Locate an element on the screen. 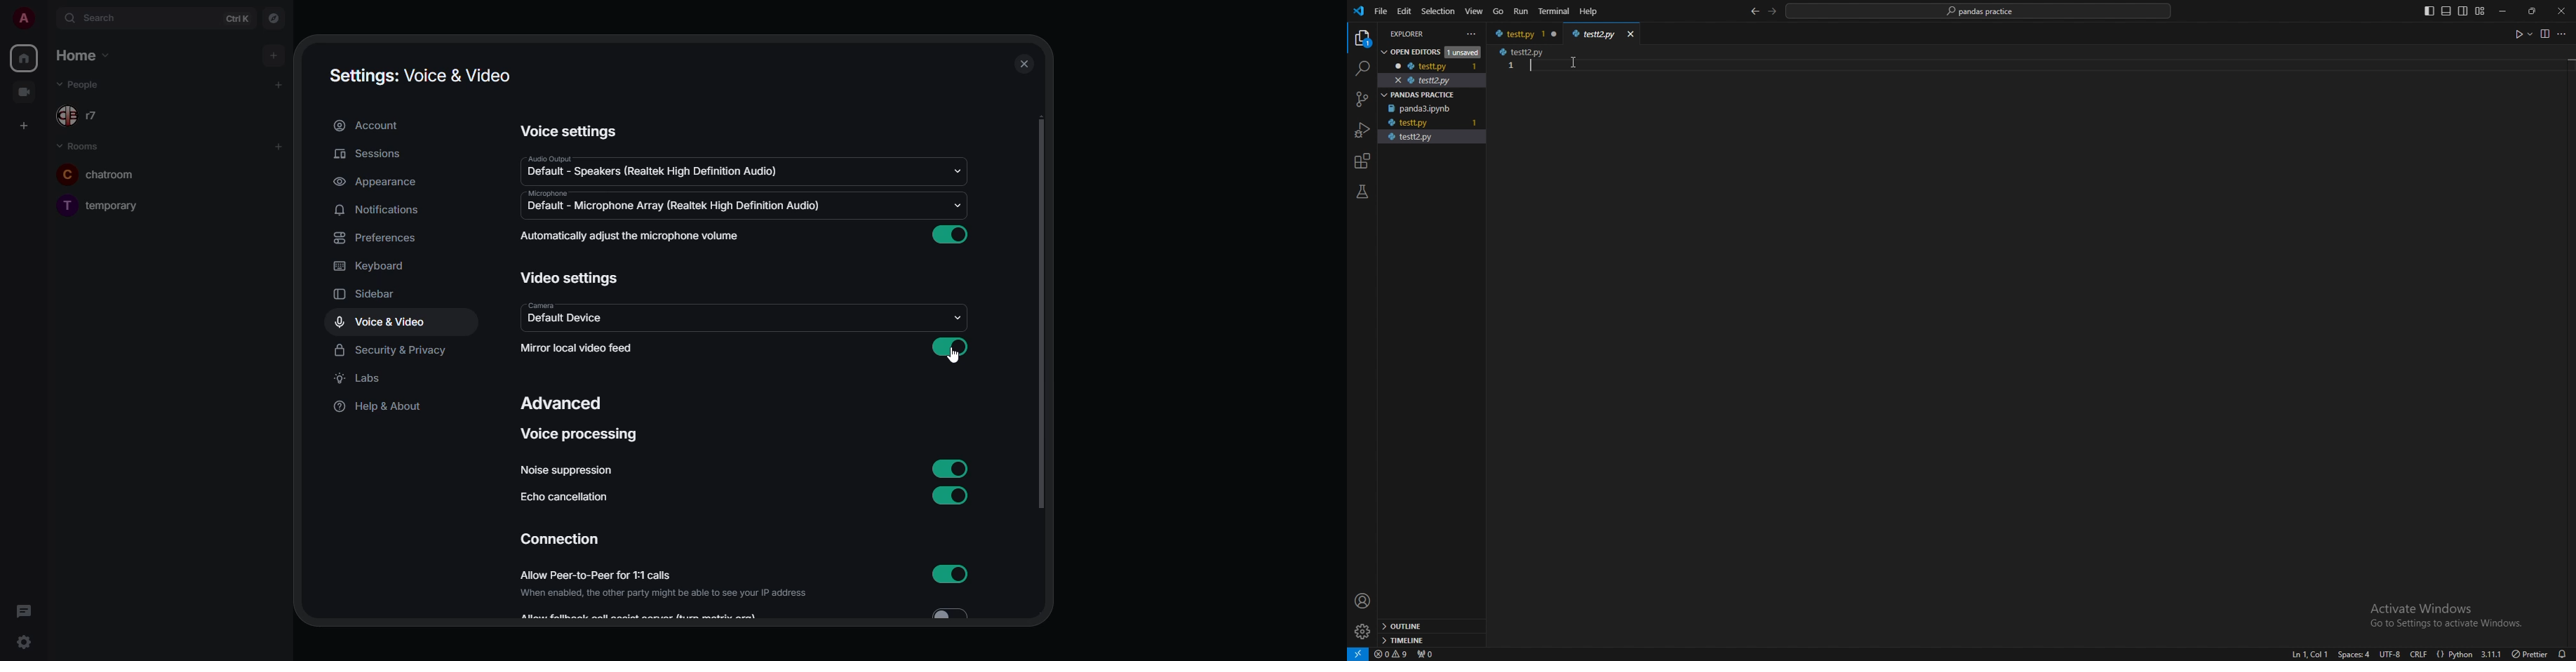 The height and width of the screenshot is (672, 2576). r7 is located at coordinates (82, 118).